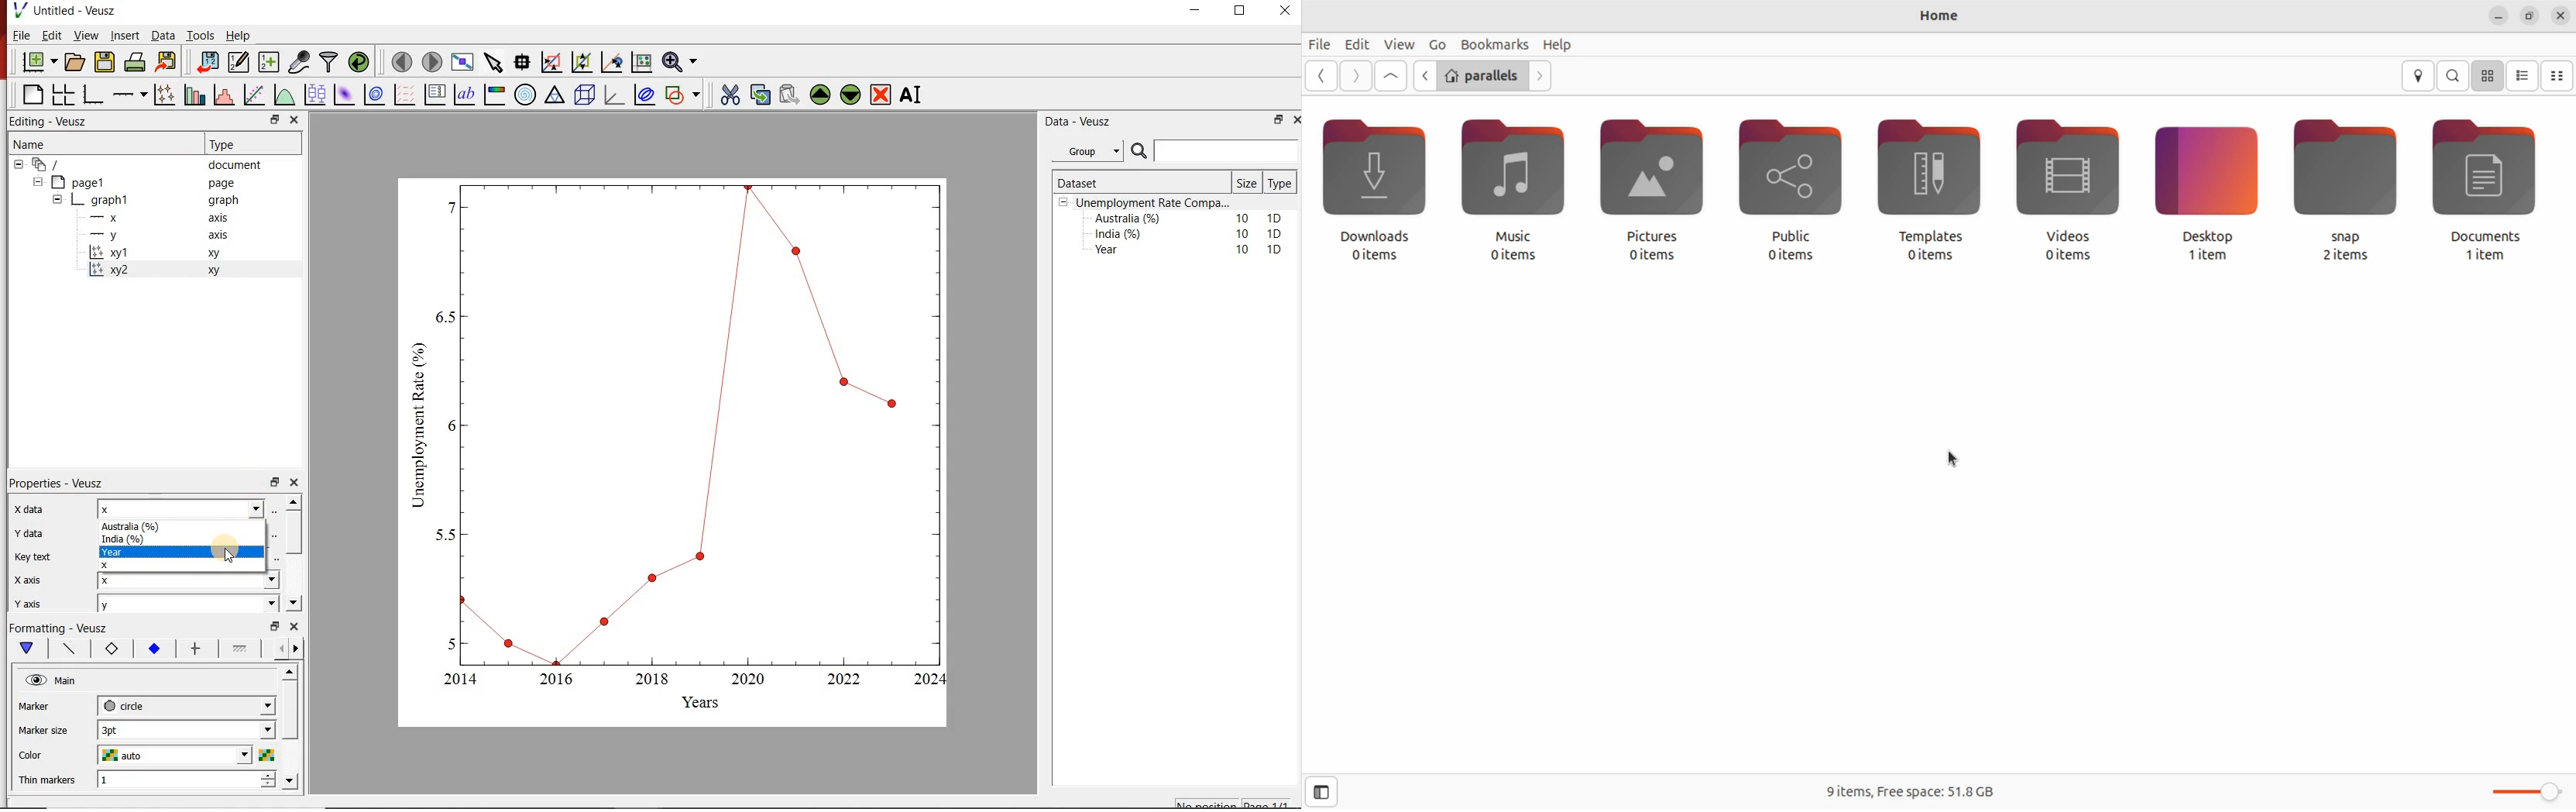 The image size is (2576, 812). What do you see at coordinates (1190, 233) in the screenshot?
I see `India (%) 10 1D` at bounding box center [1190, 233].